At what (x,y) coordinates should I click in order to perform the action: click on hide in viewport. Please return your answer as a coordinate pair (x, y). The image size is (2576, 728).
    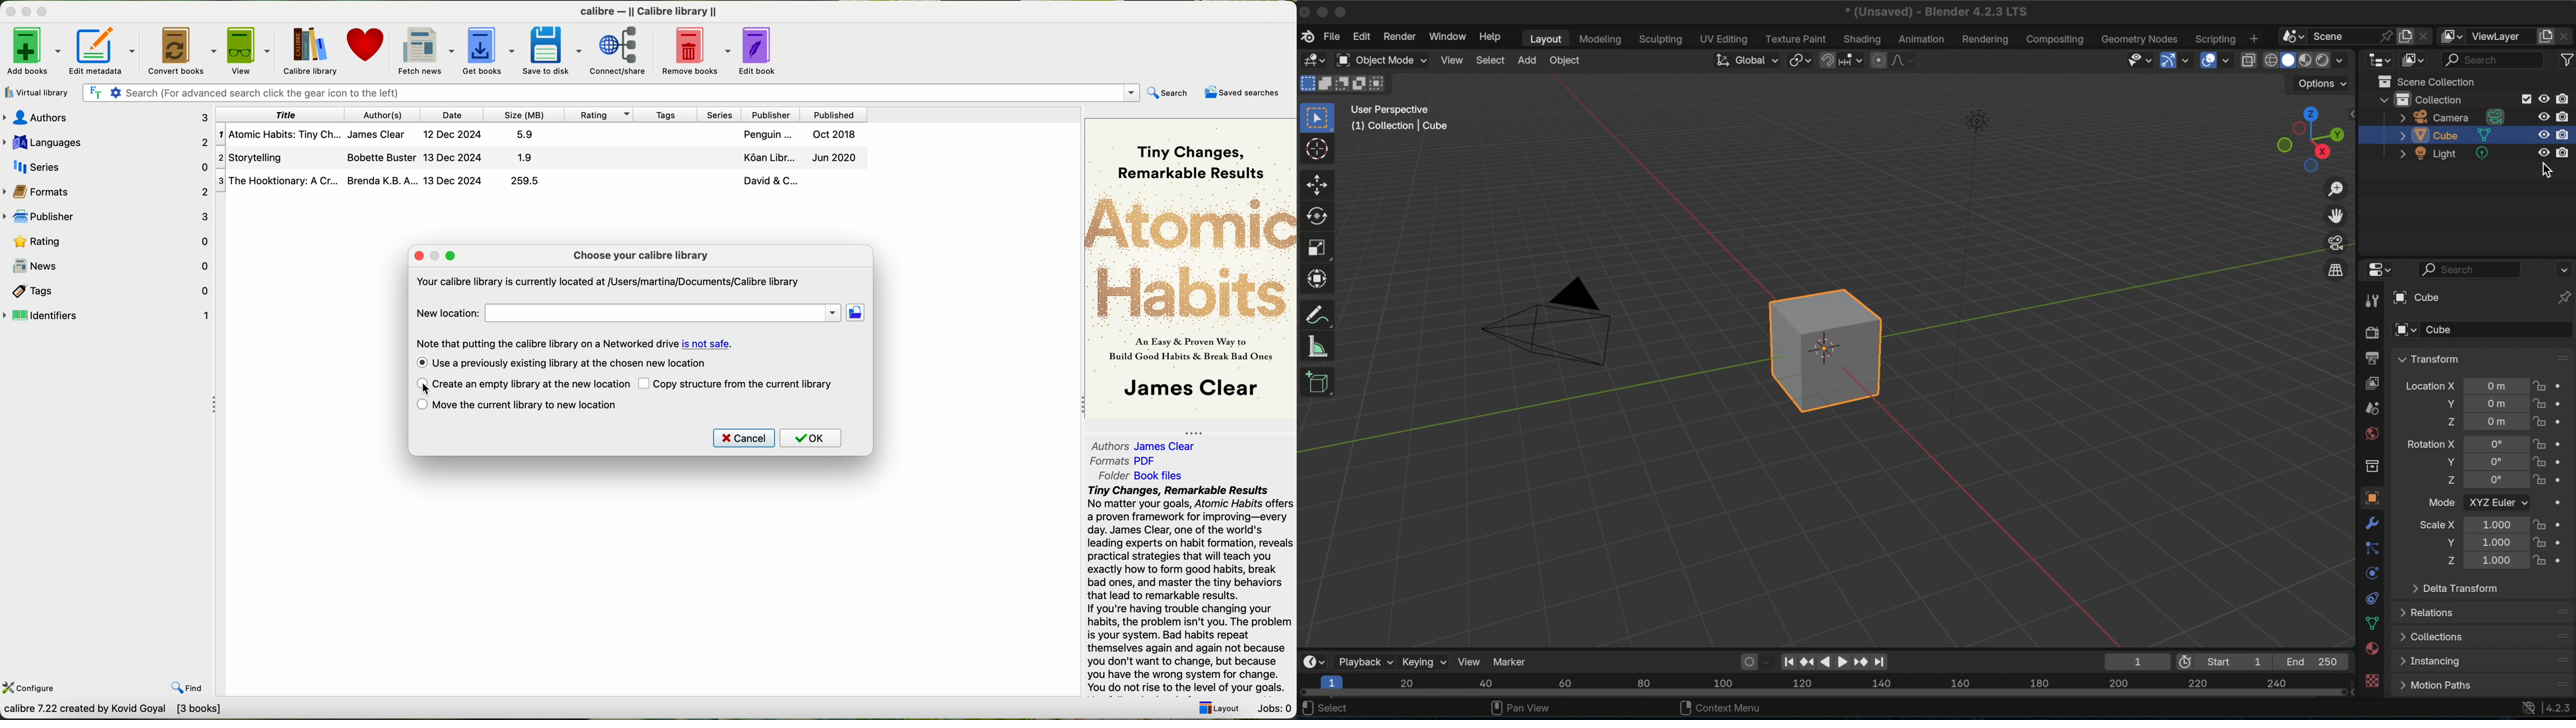
    Looking at the image, I should click on (2543, 99).